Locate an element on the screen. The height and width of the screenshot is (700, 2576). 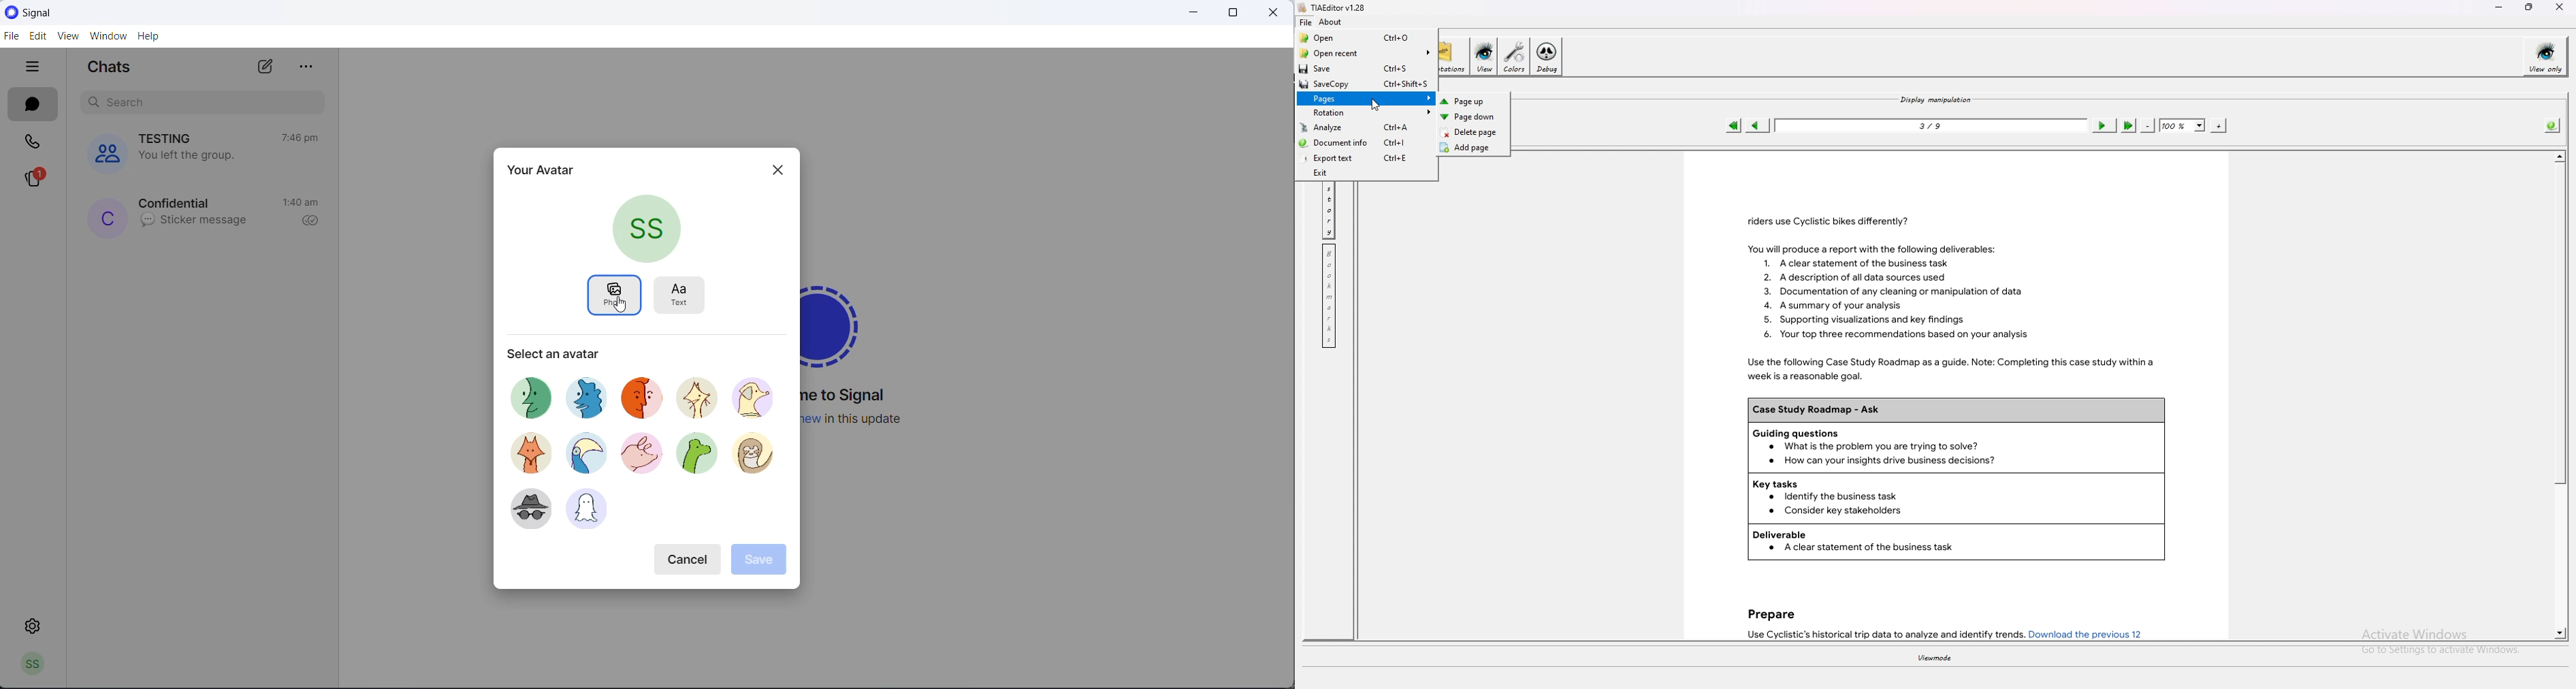
new update information is located at coordinates (863, 419).